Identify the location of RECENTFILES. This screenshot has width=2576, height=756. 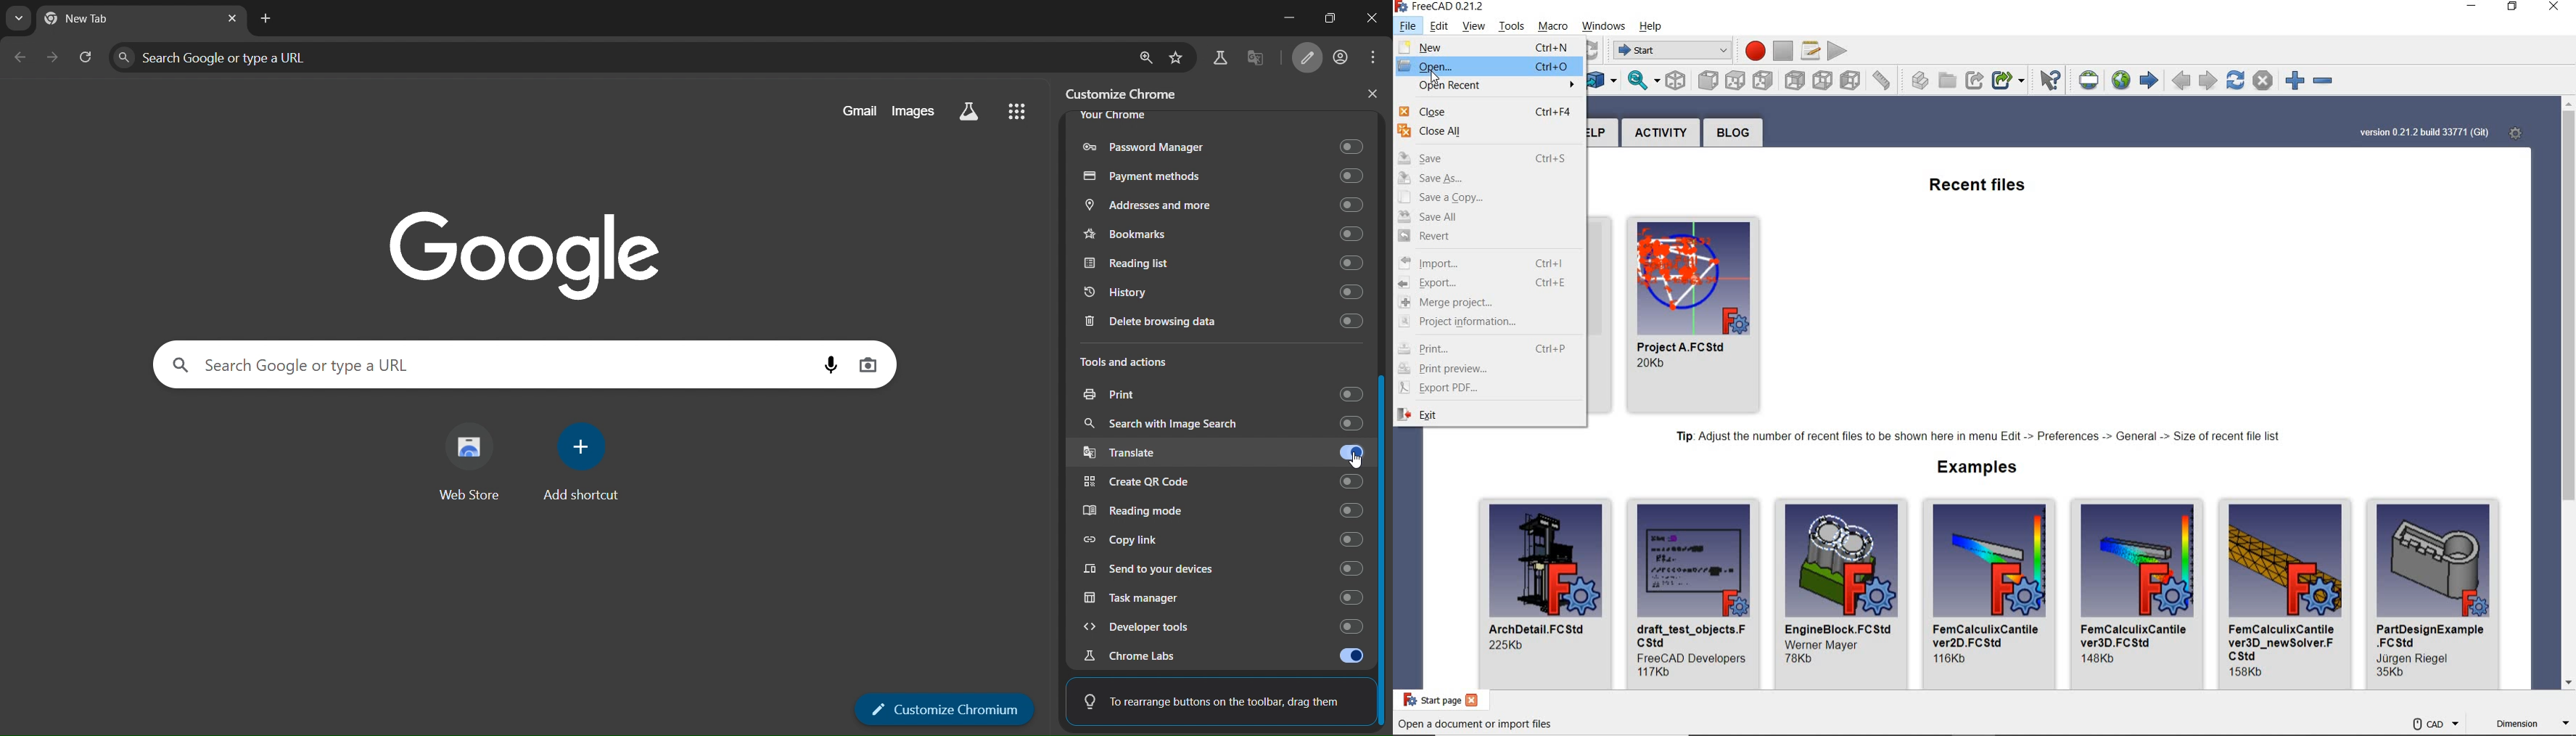
(1980, 187).